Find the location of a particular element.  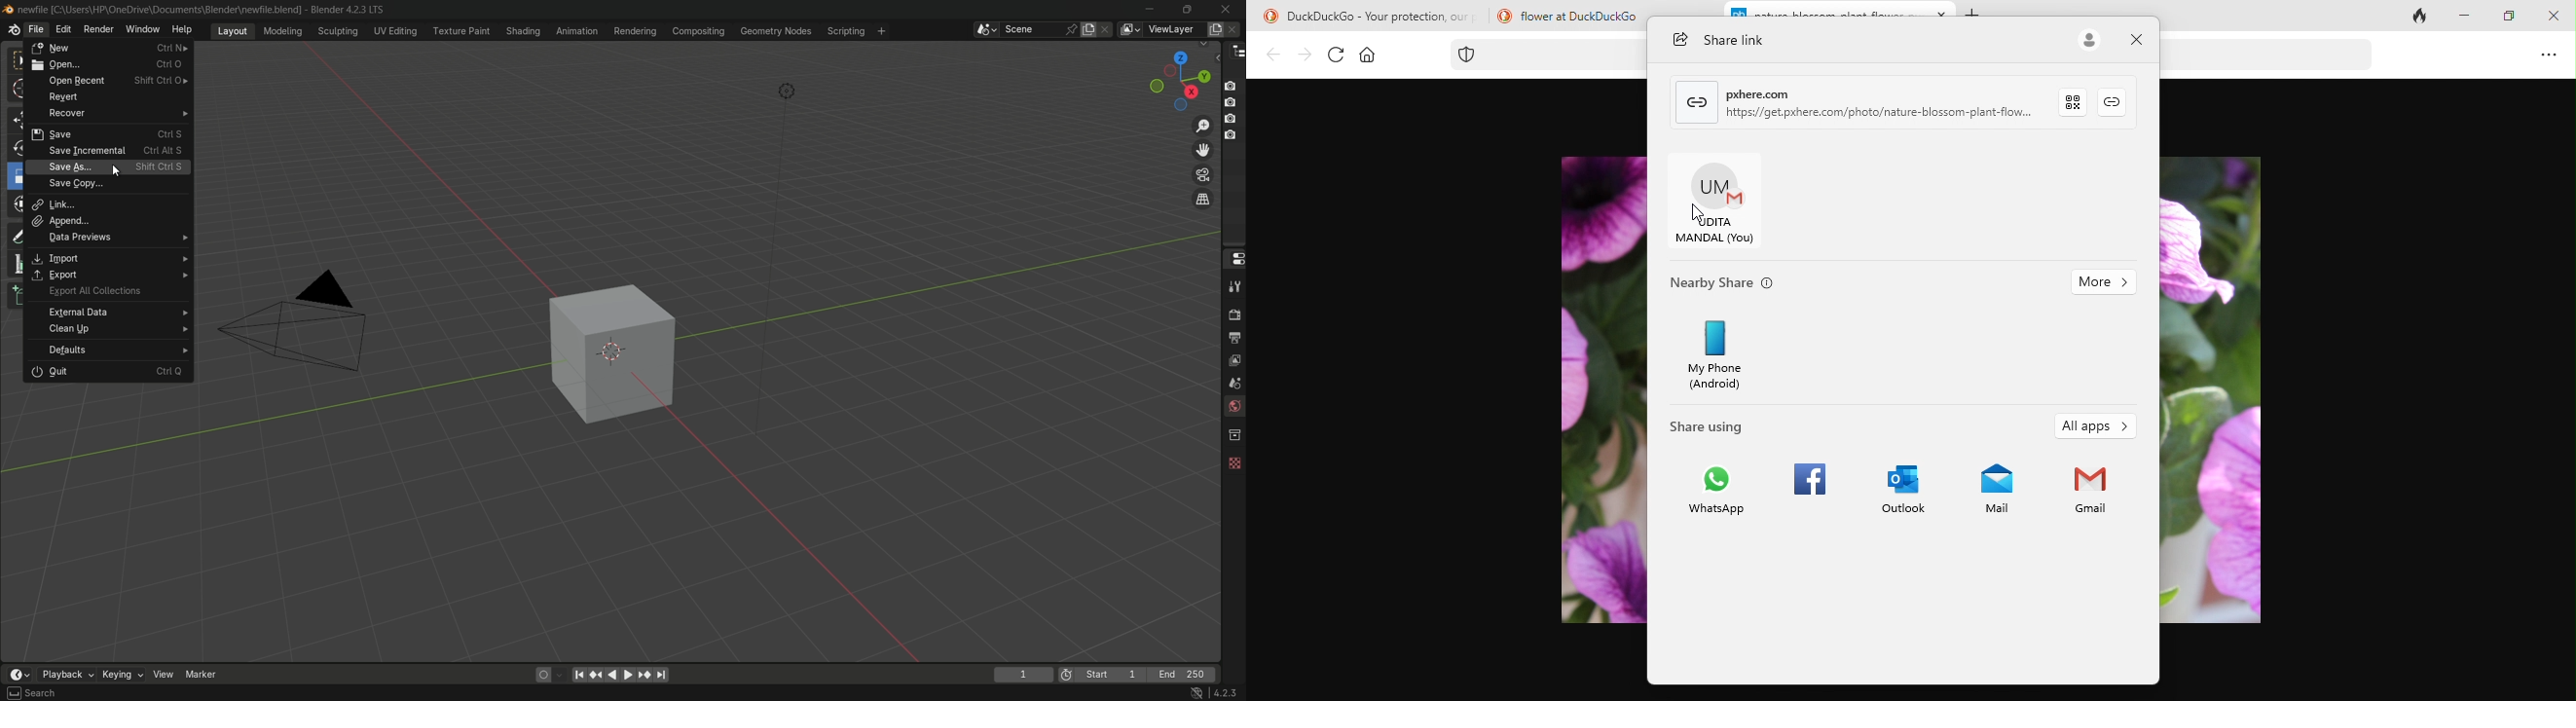

my phone is located at coordinates (1725, 352).